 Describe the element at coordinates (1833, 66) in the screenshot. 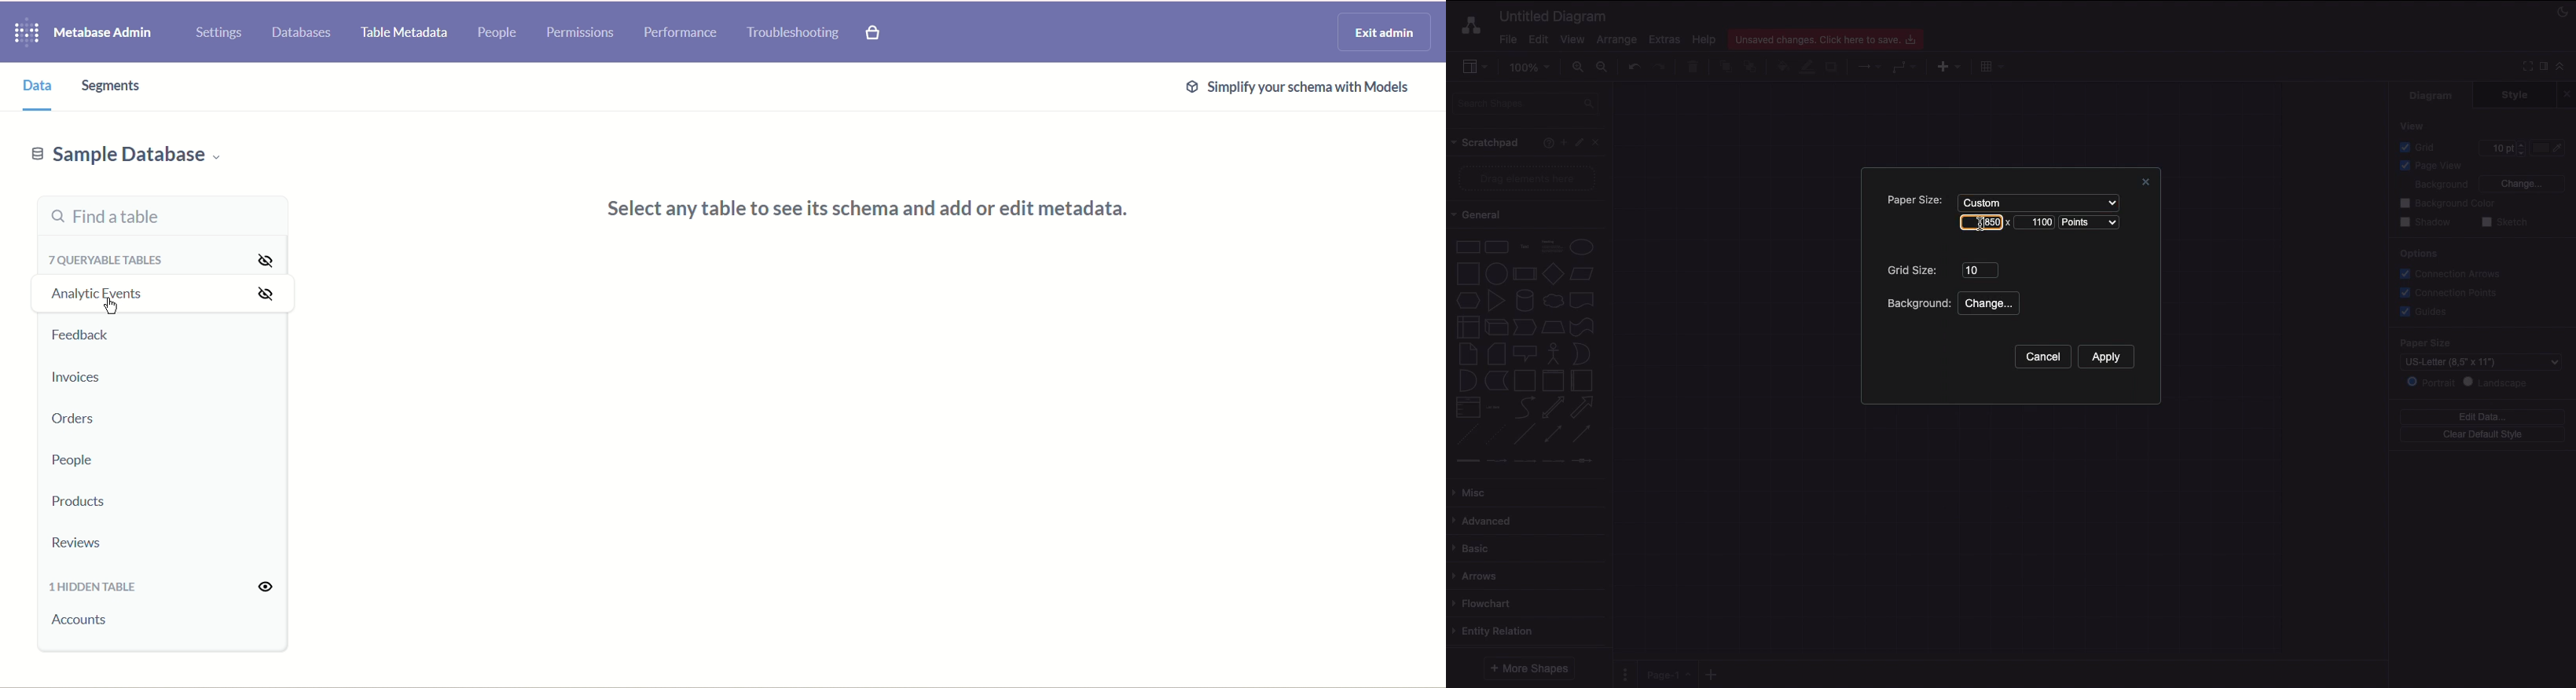

I see `Shadow` at that location.